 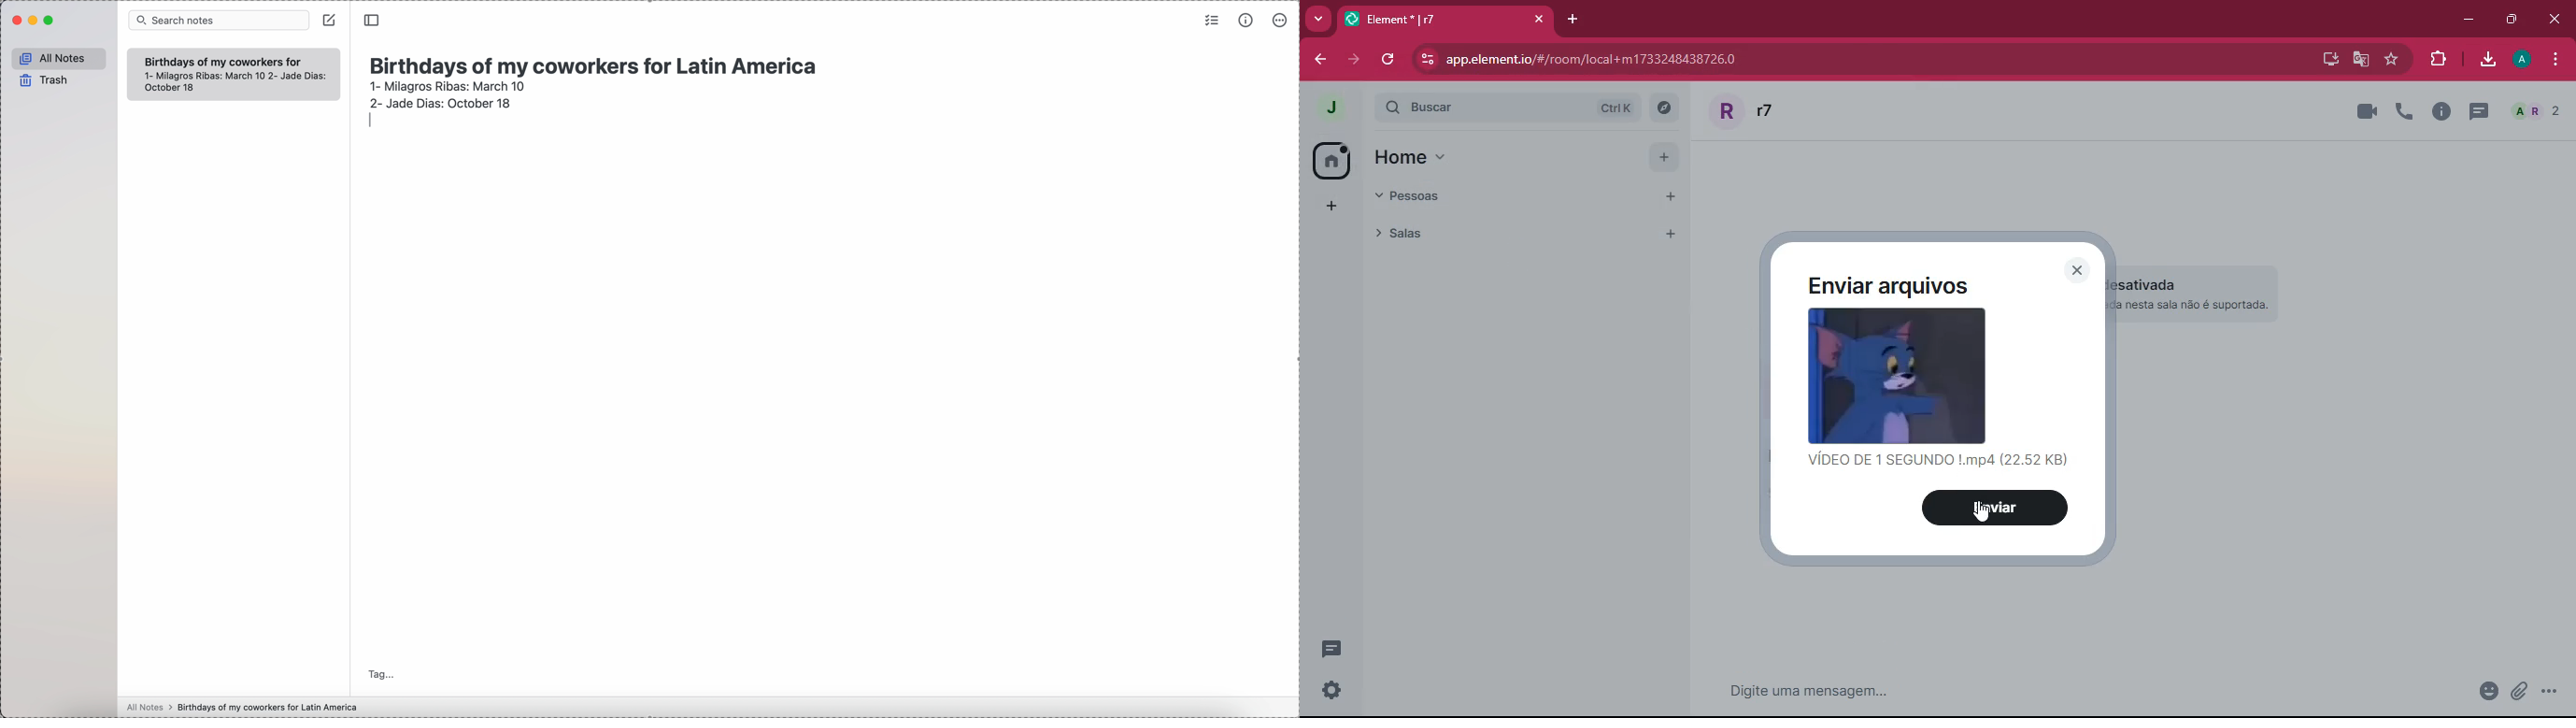 I want to click on maximize, so click(x=2511, y=19).